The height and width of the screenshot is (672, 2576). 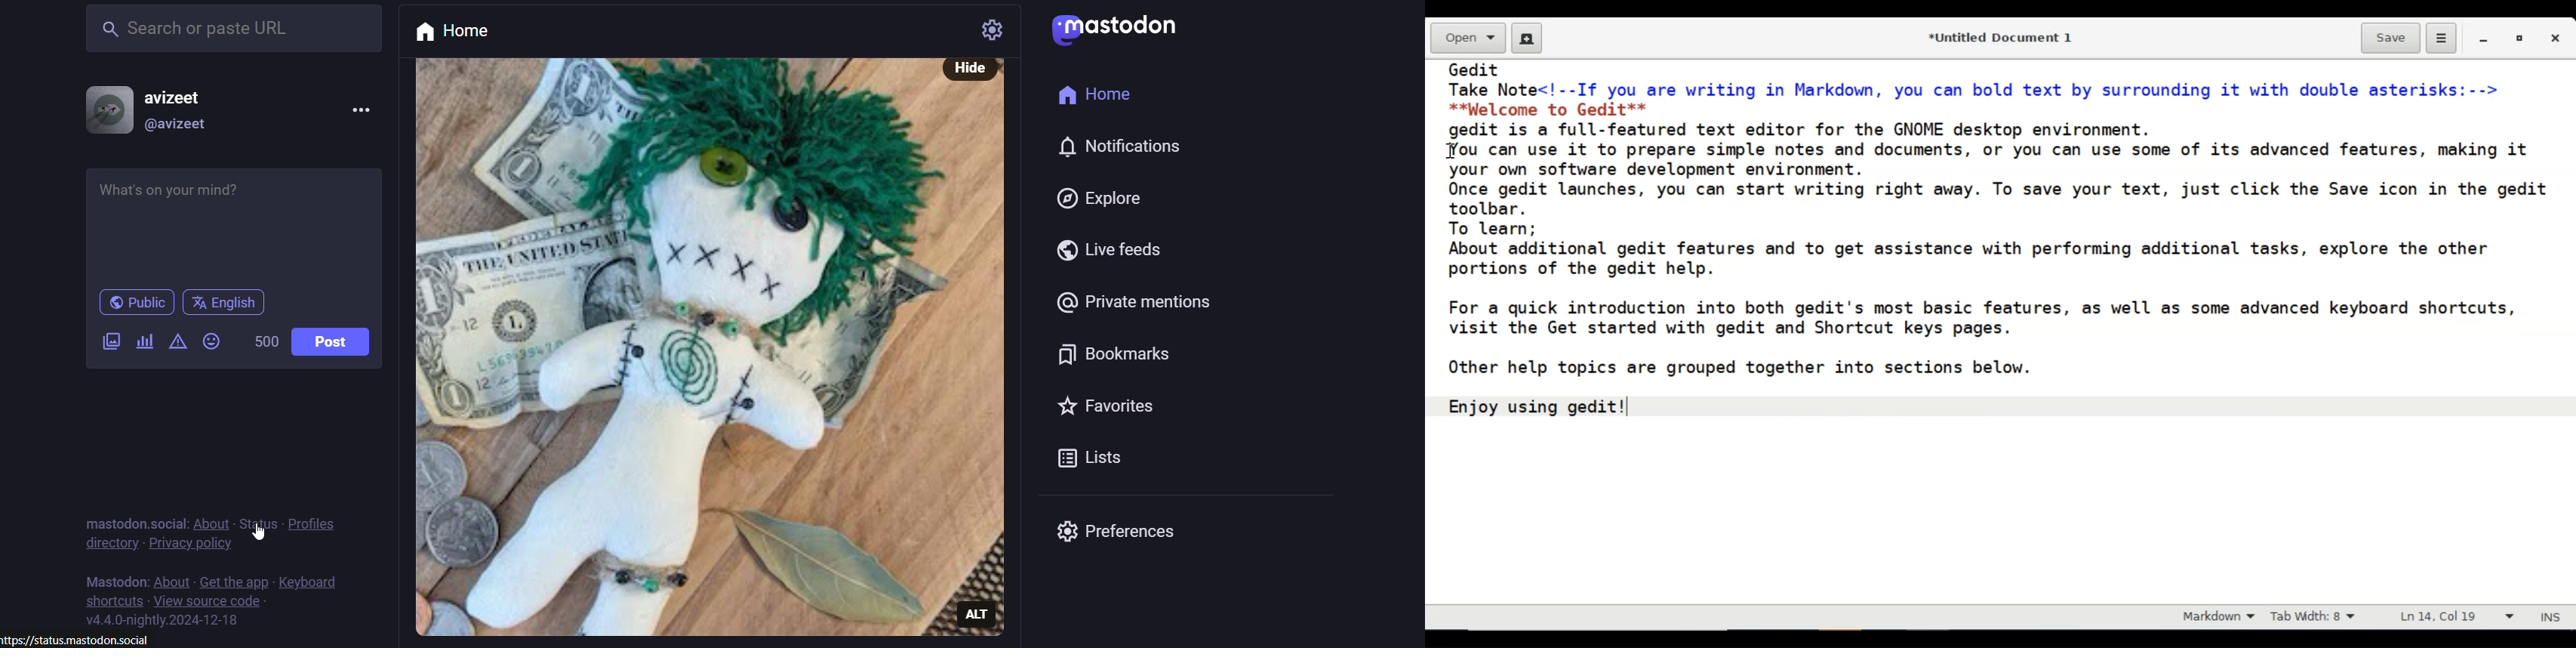 What do you see at coordinates (180, 621) in the screenshot?
I see `version` at bounding box center [180, 621].